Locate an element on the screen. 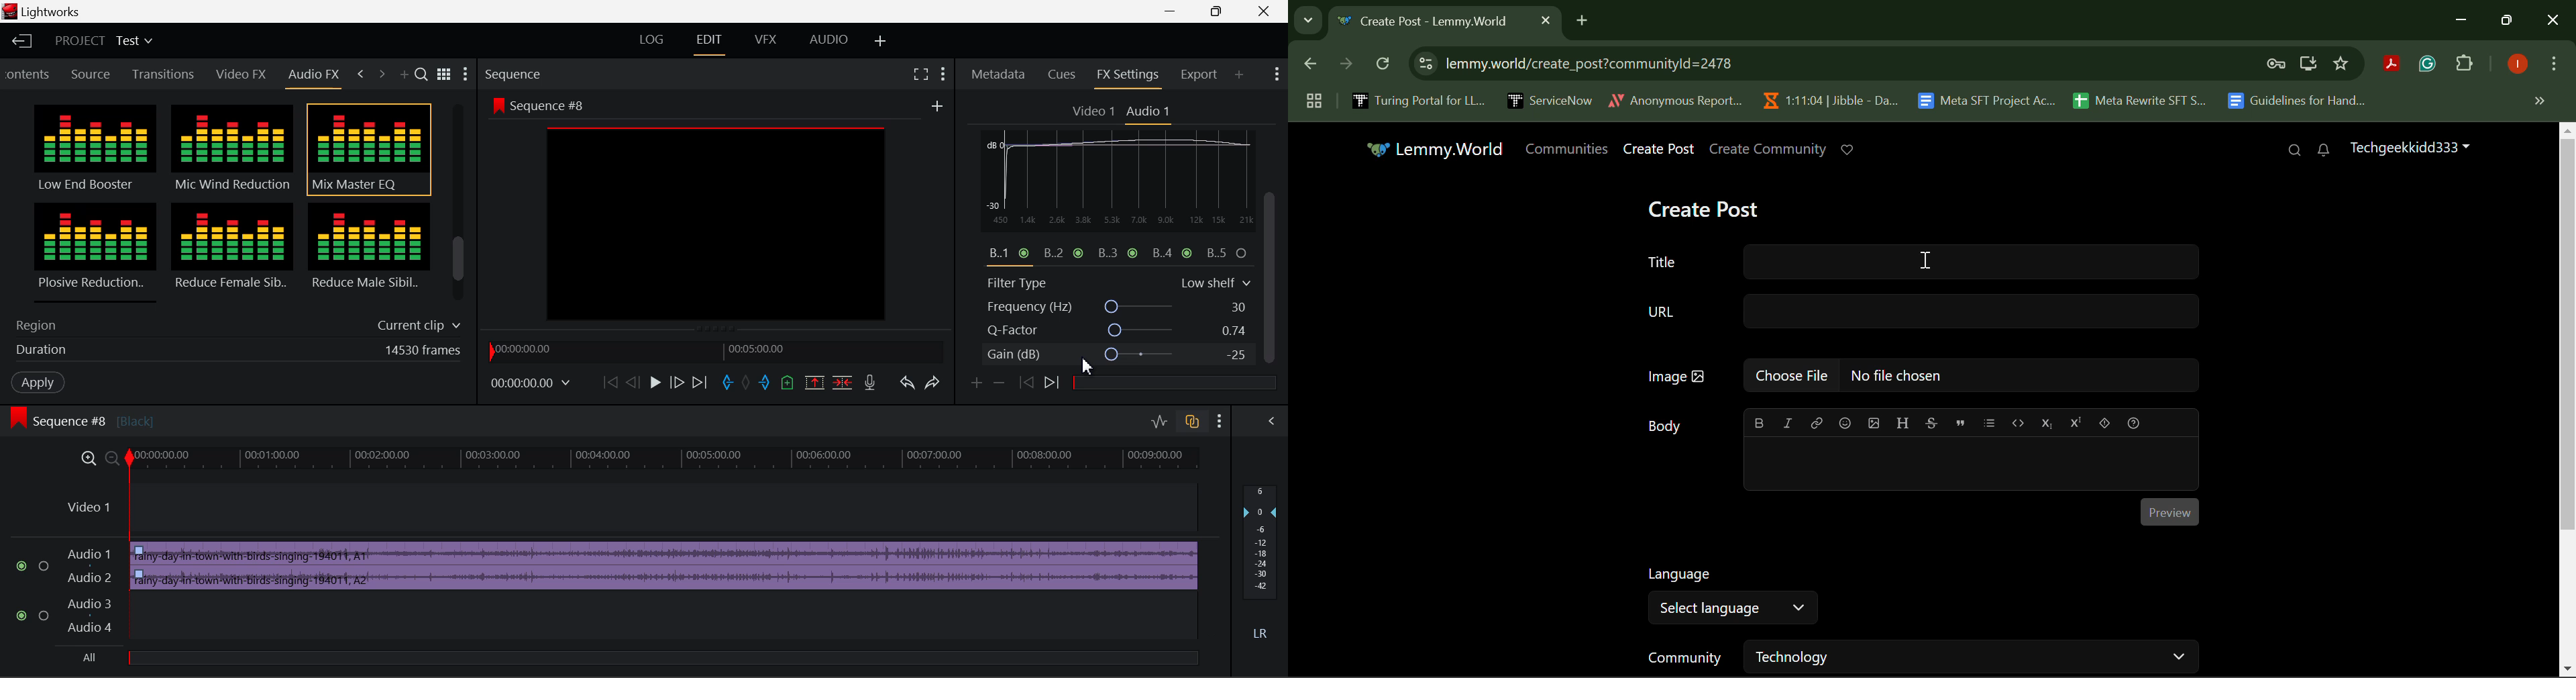 The image size is (2576, 700). Project Timeline is located at coordinates (667, 460).